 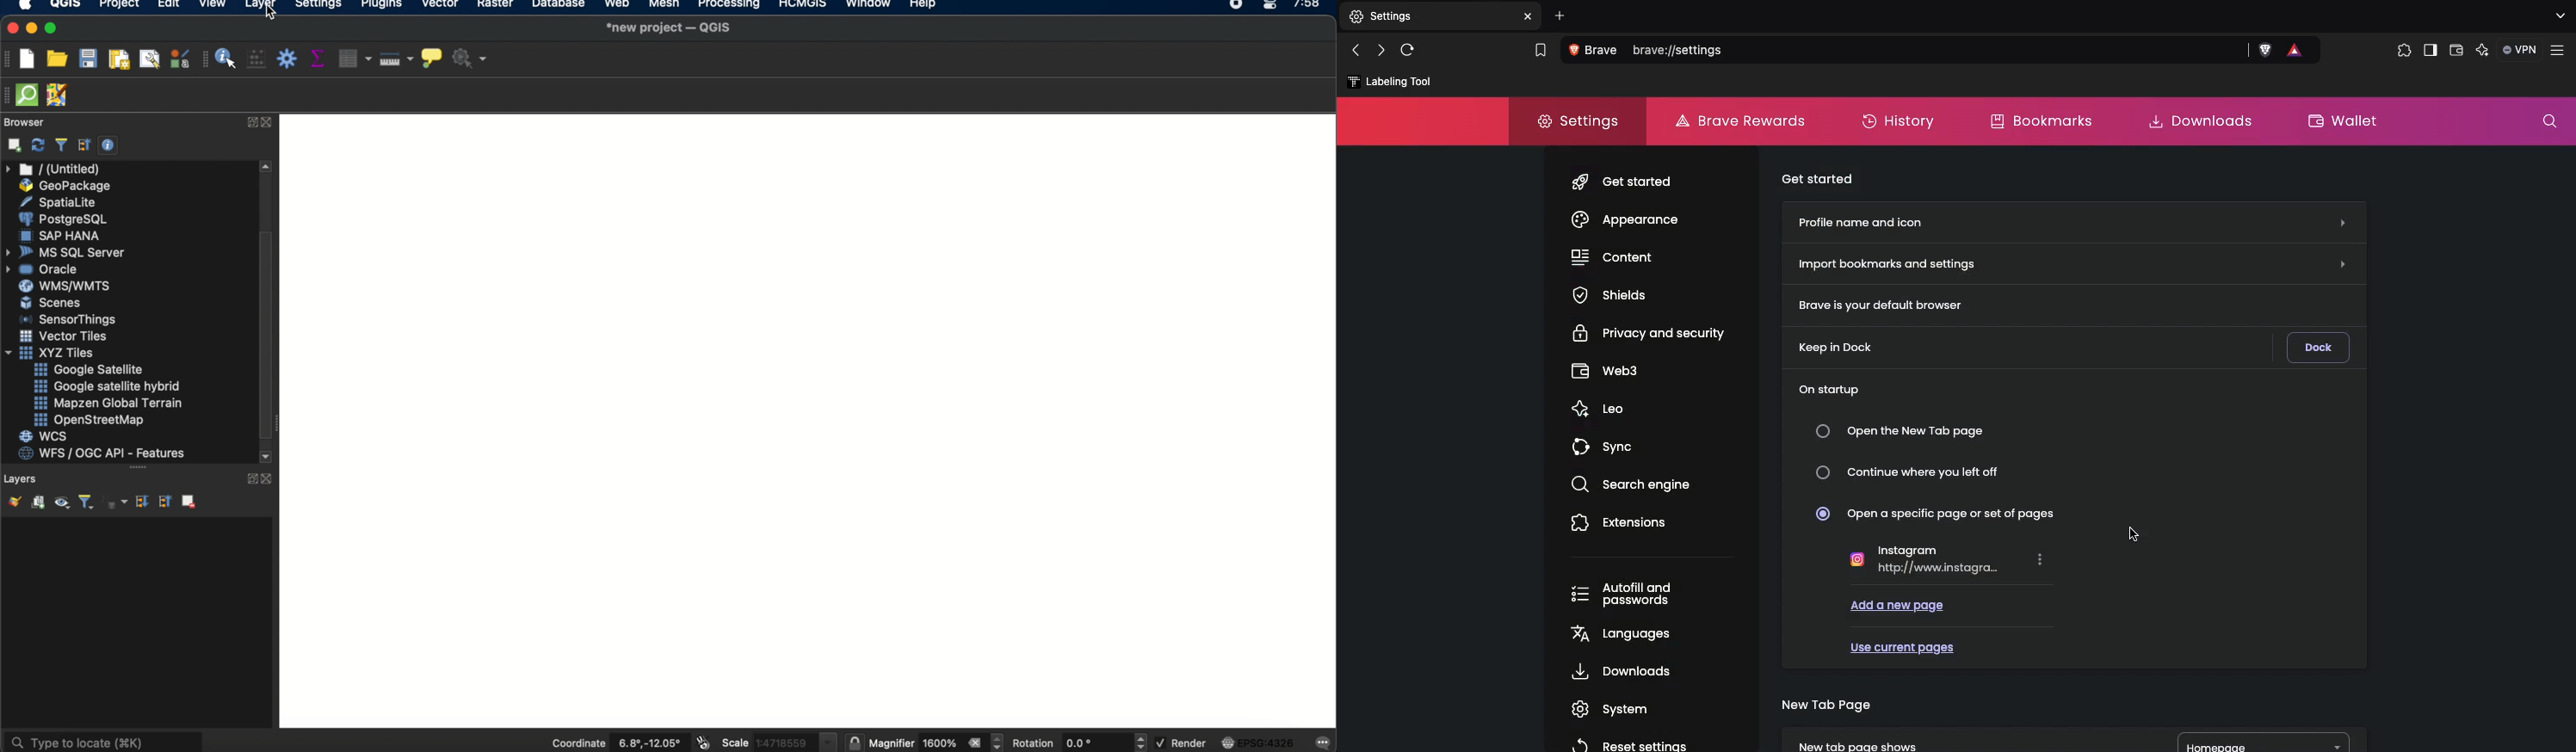 I want to click on Homepage, so click(x=2266, y=742).